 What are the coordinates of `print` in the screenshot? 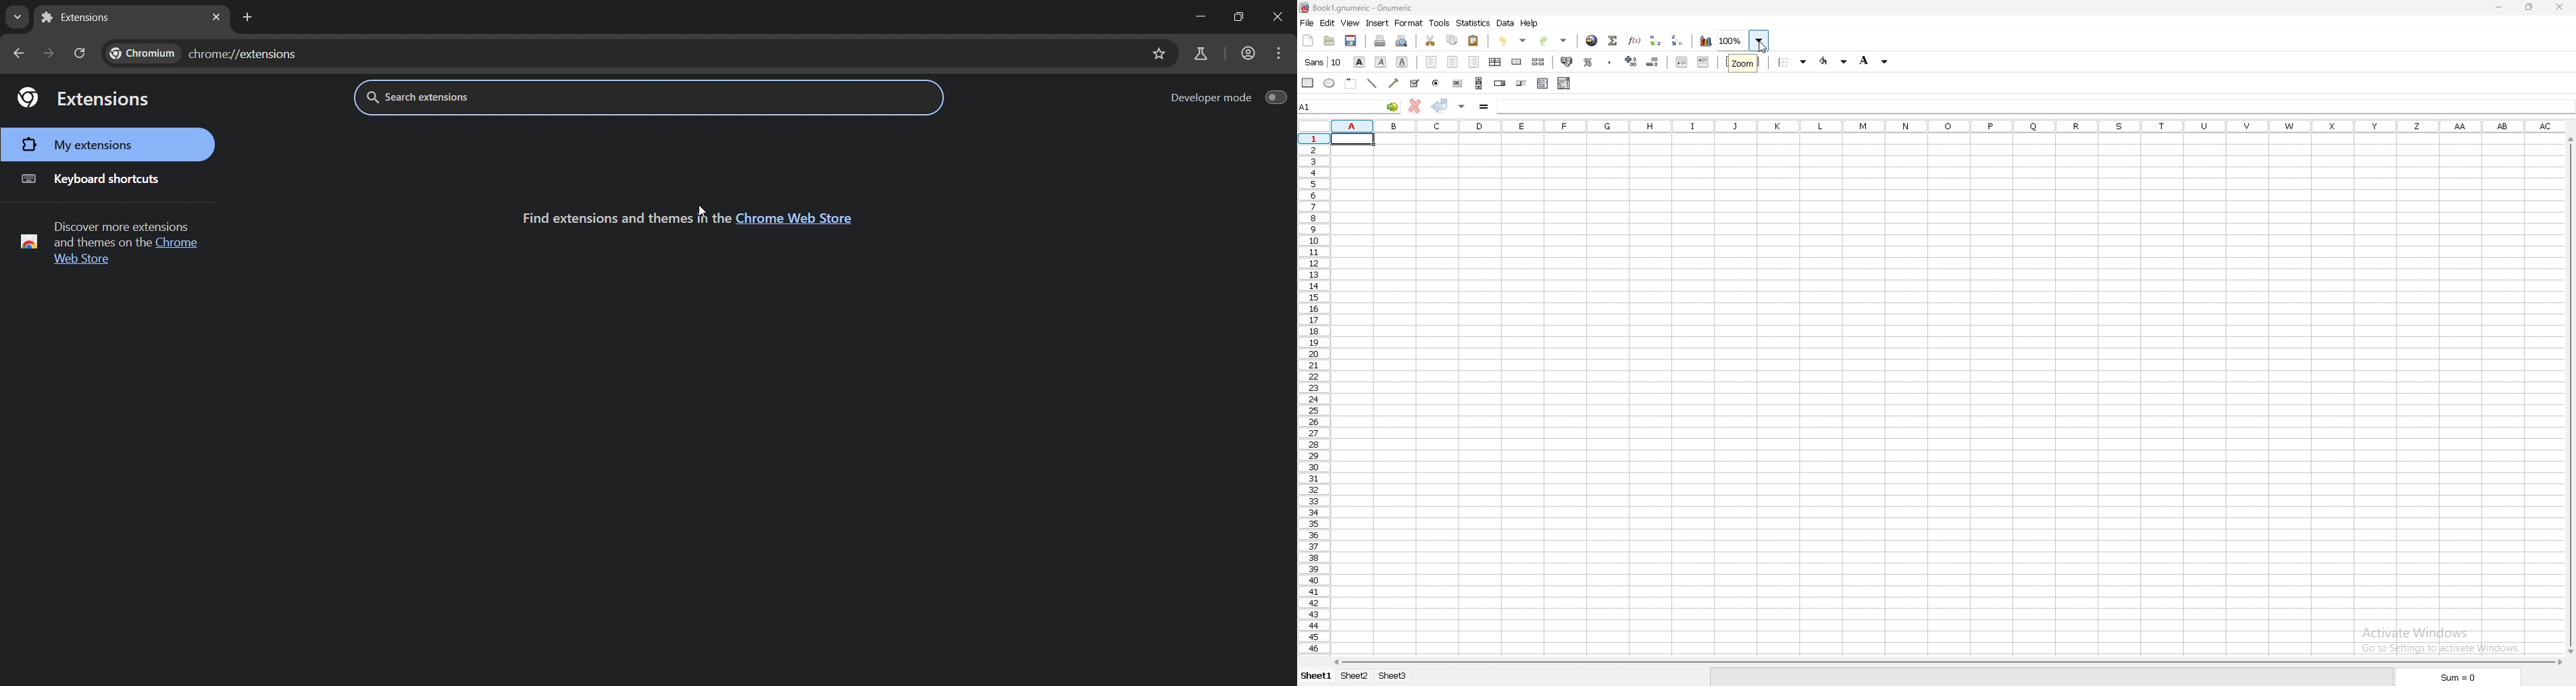 It's located at (1380, 41).